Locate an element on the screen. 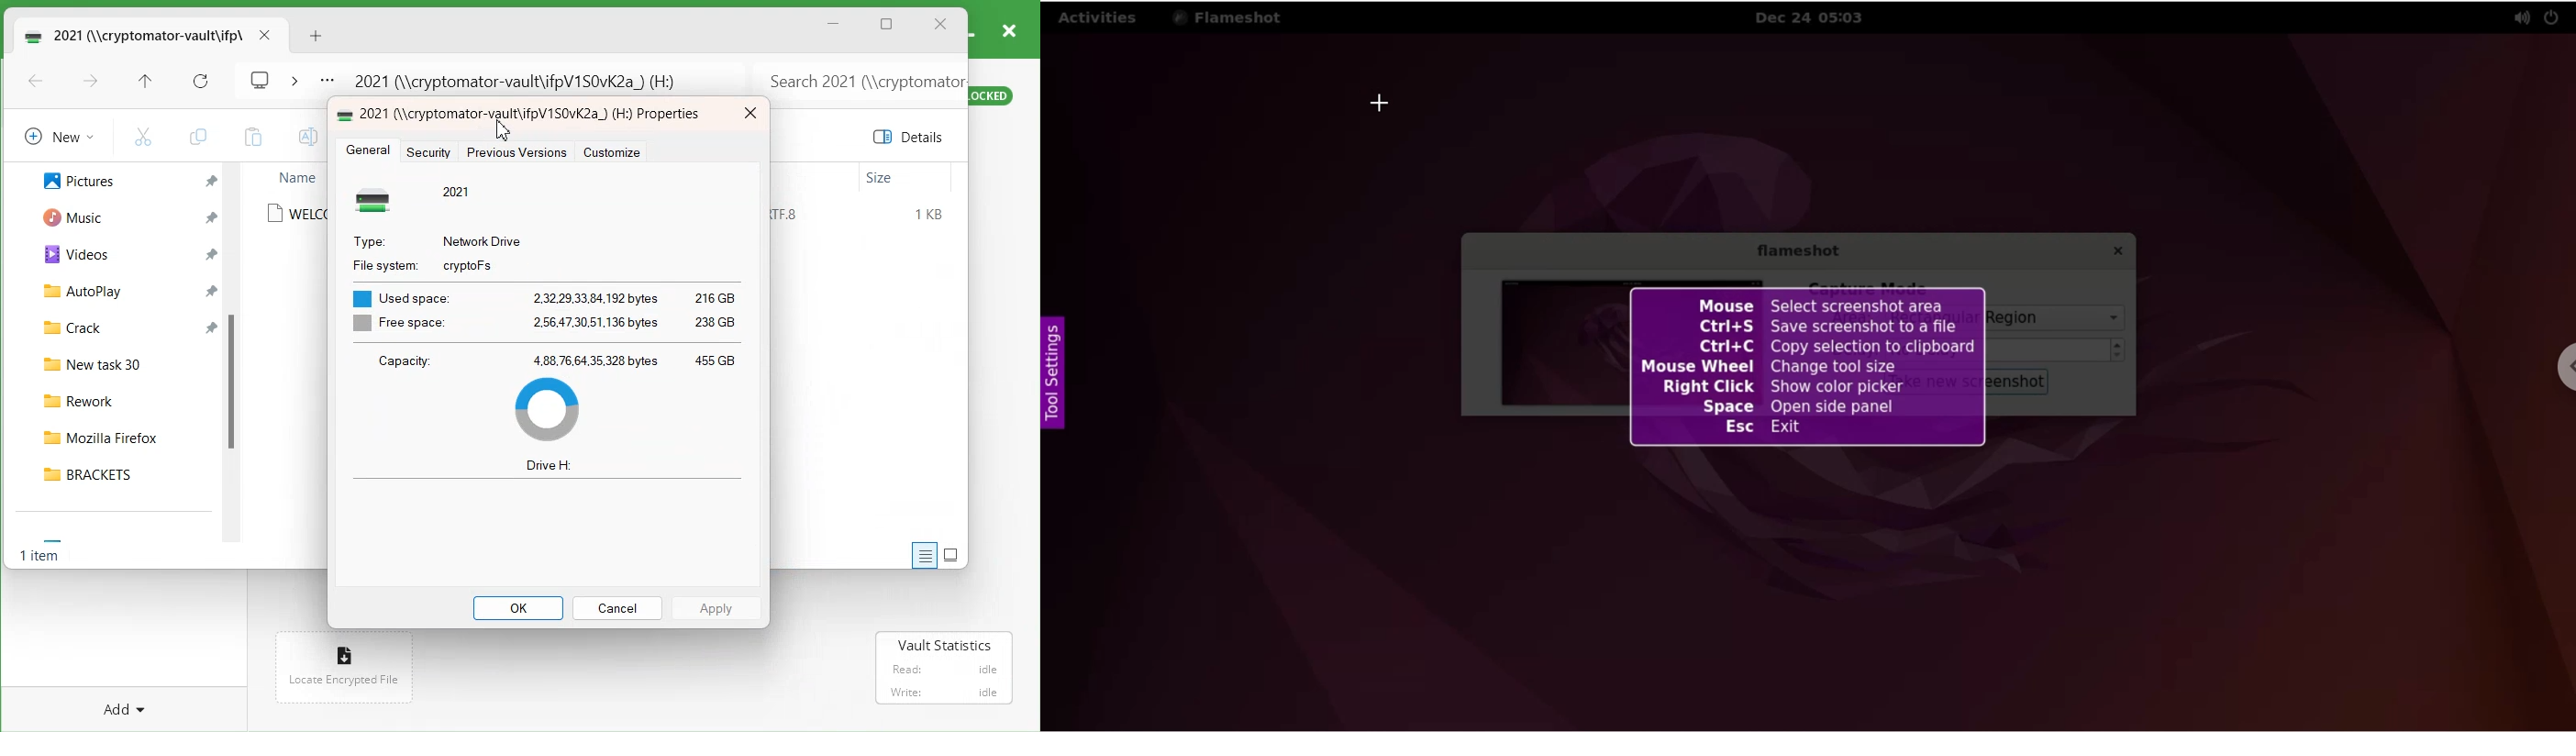 The image size is (2576, 756). Maximize is located at coordinates (887, 26).